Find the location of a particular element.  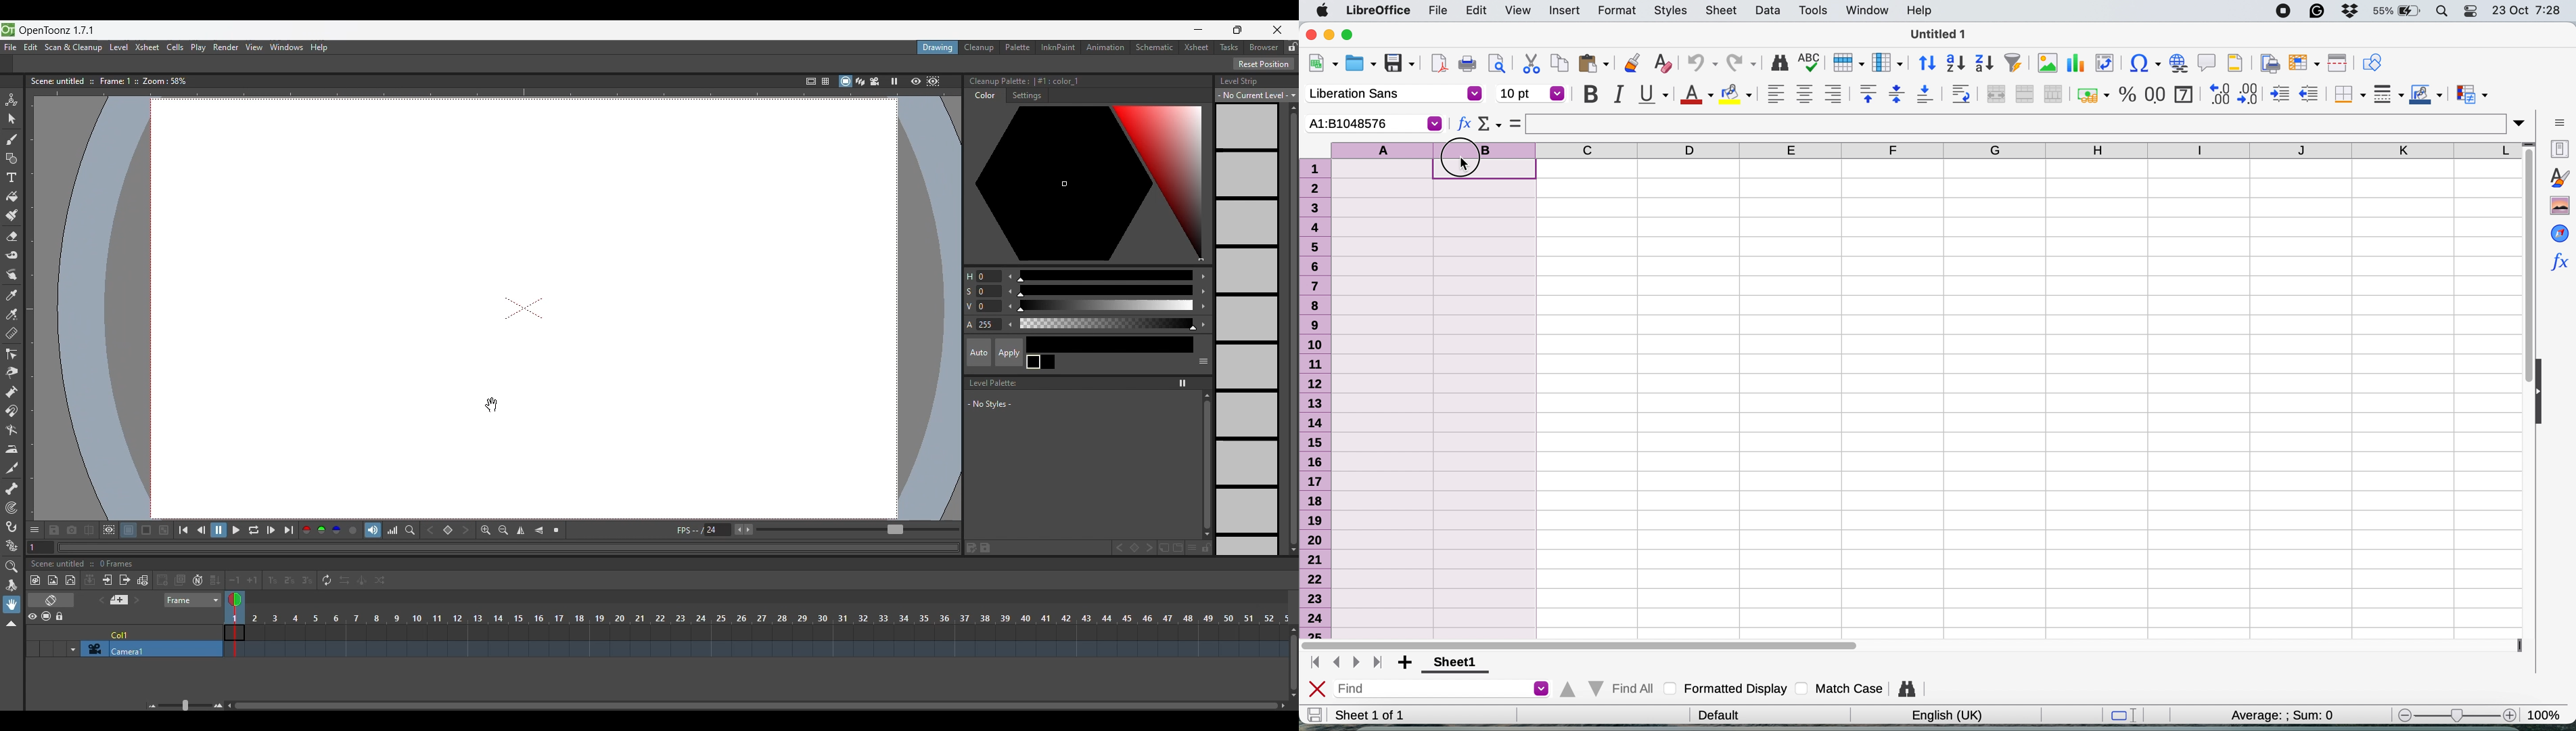

clear direct formatting is located at coordinates (1663, 62).